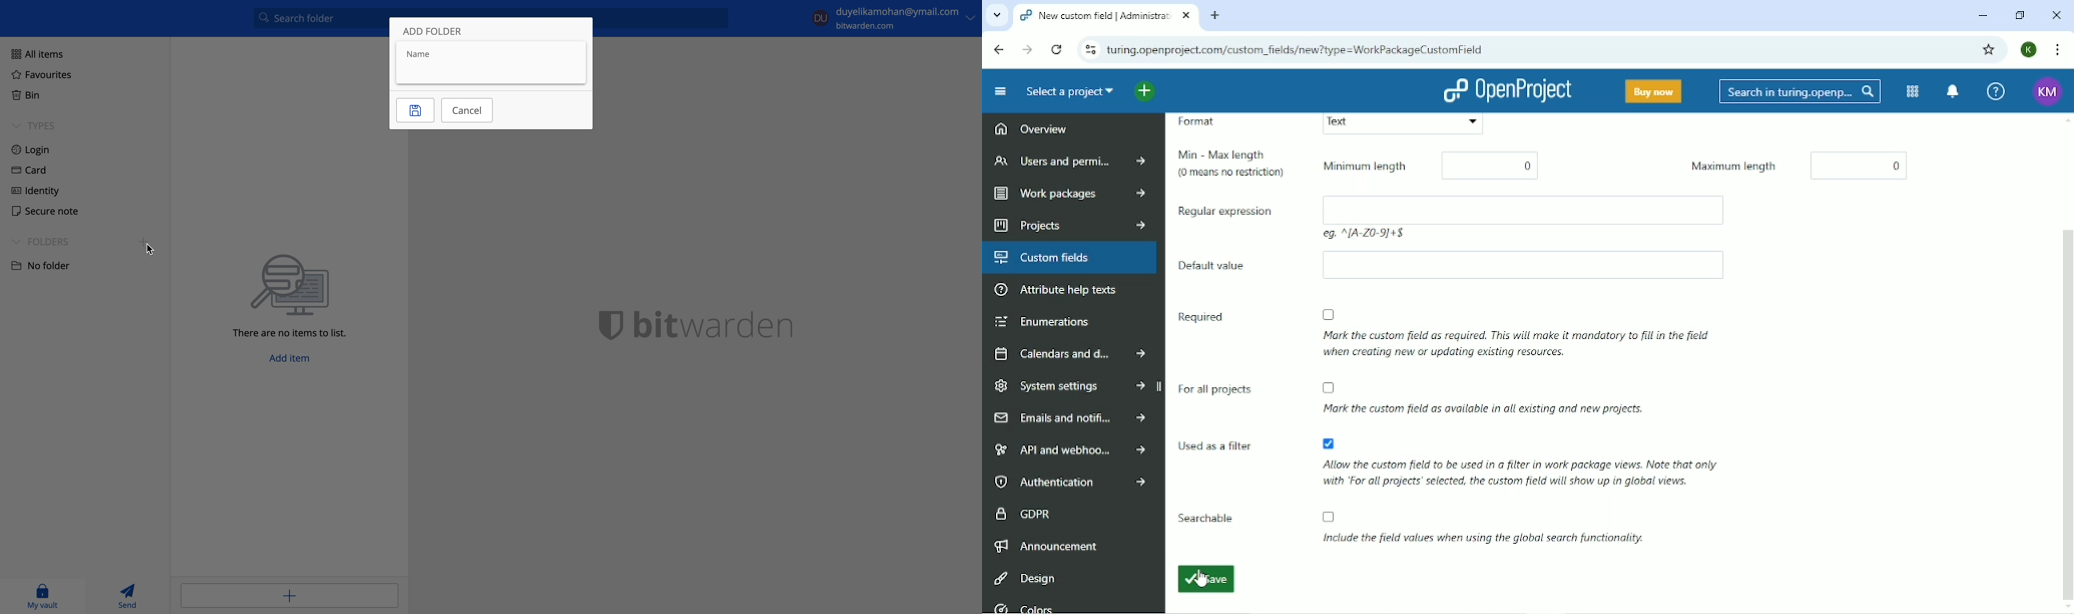 The image size is (2100, 616). I want to click on more options, so click(971, 18).